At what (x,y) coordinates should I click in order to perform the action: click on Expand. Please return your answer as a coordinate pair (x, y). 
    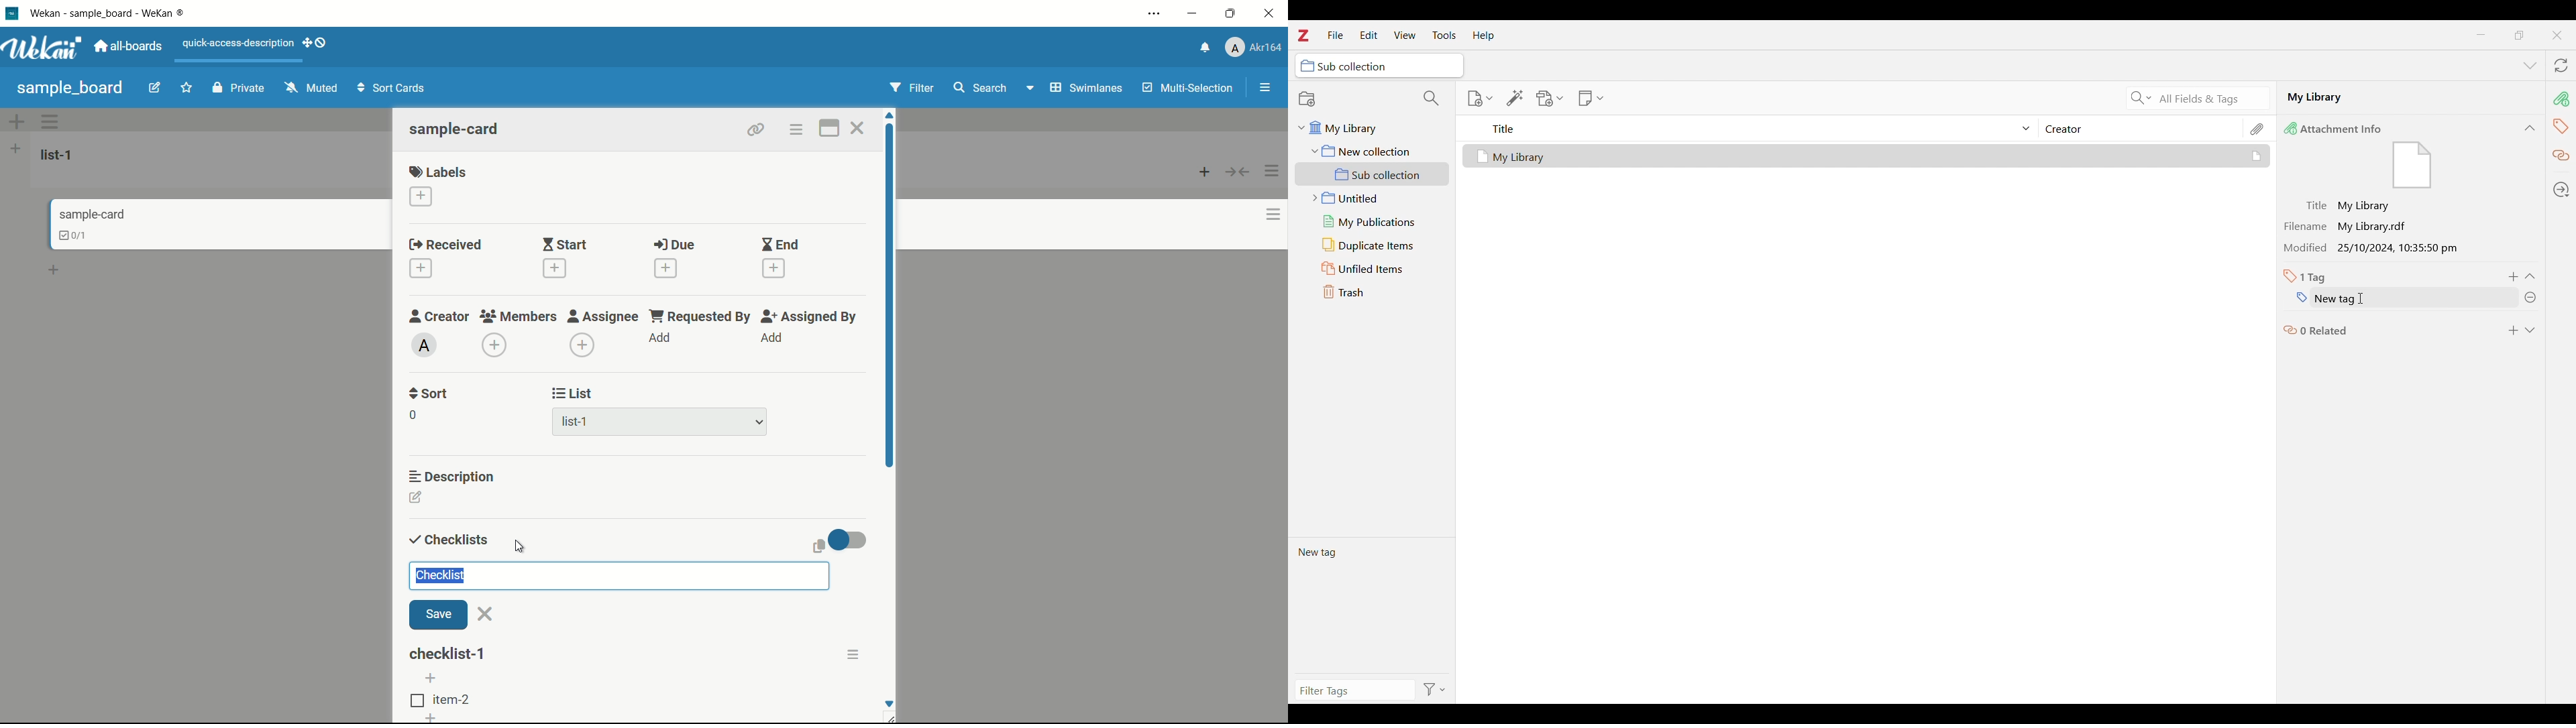
    Looking at the image, I should click on (2530, 330).